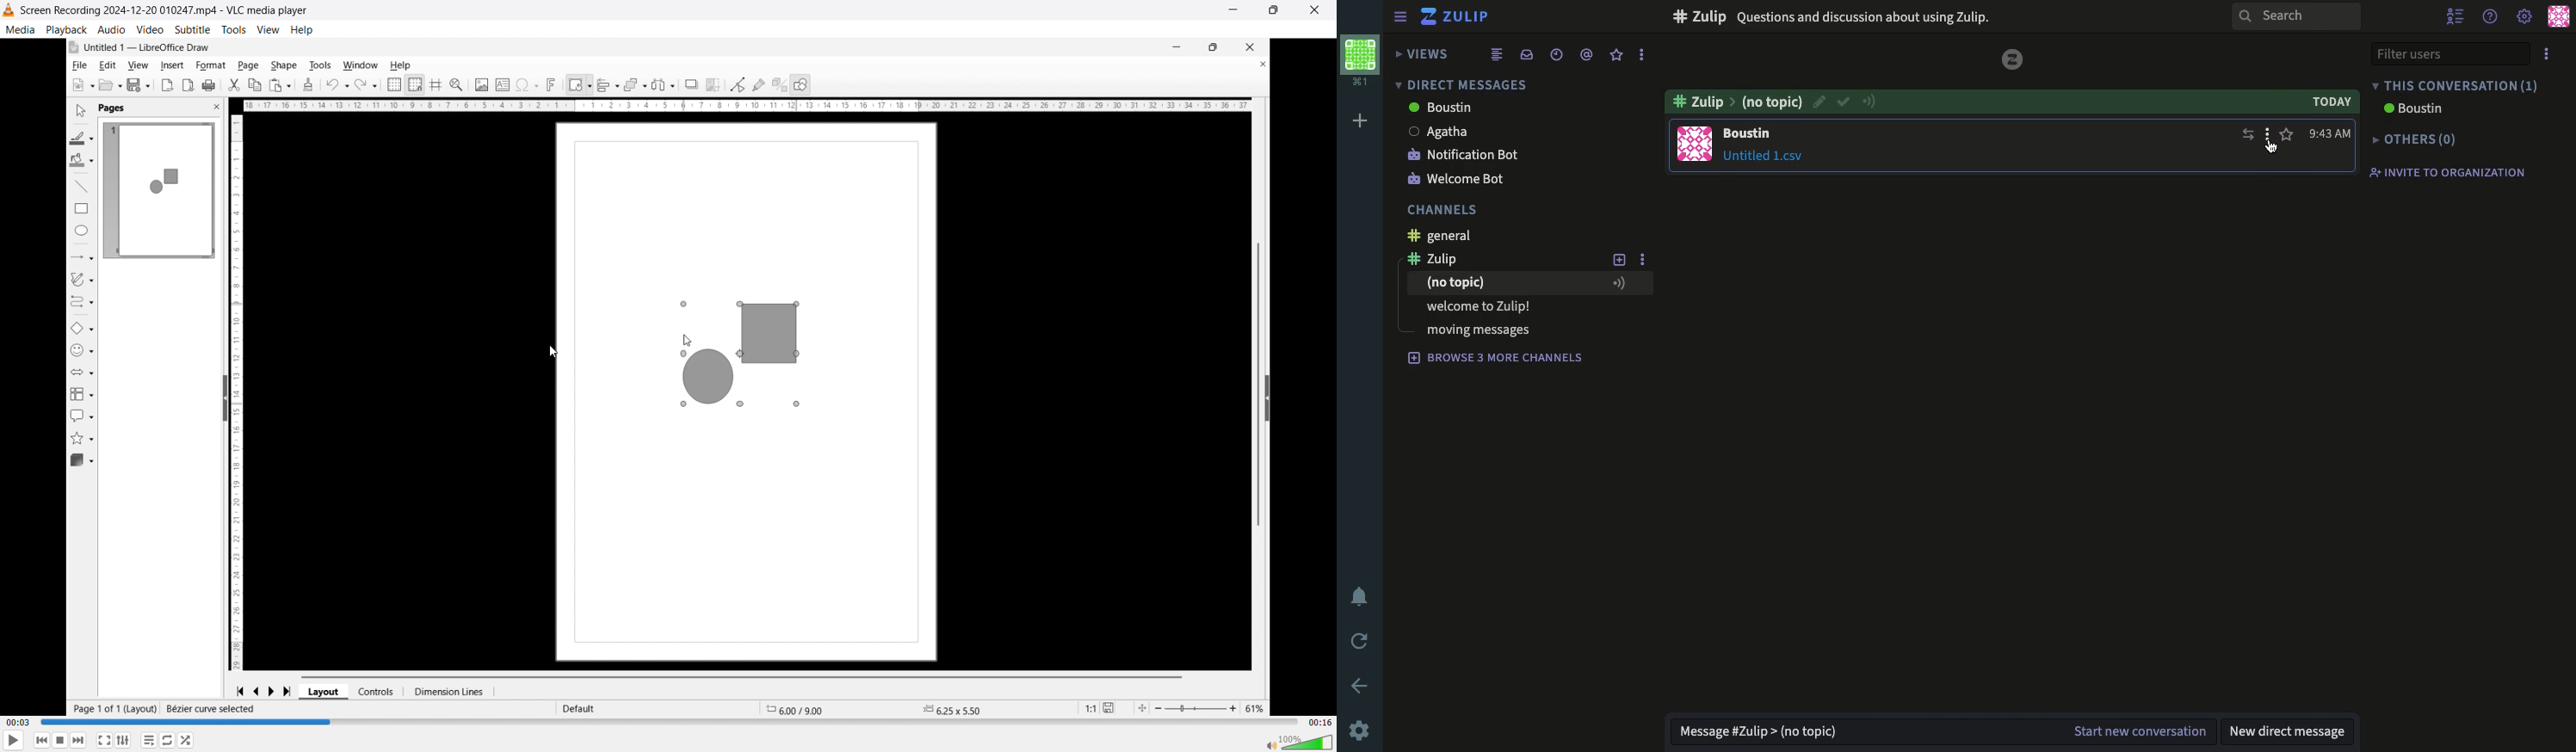  I want to click on audio, so click(111, 30).